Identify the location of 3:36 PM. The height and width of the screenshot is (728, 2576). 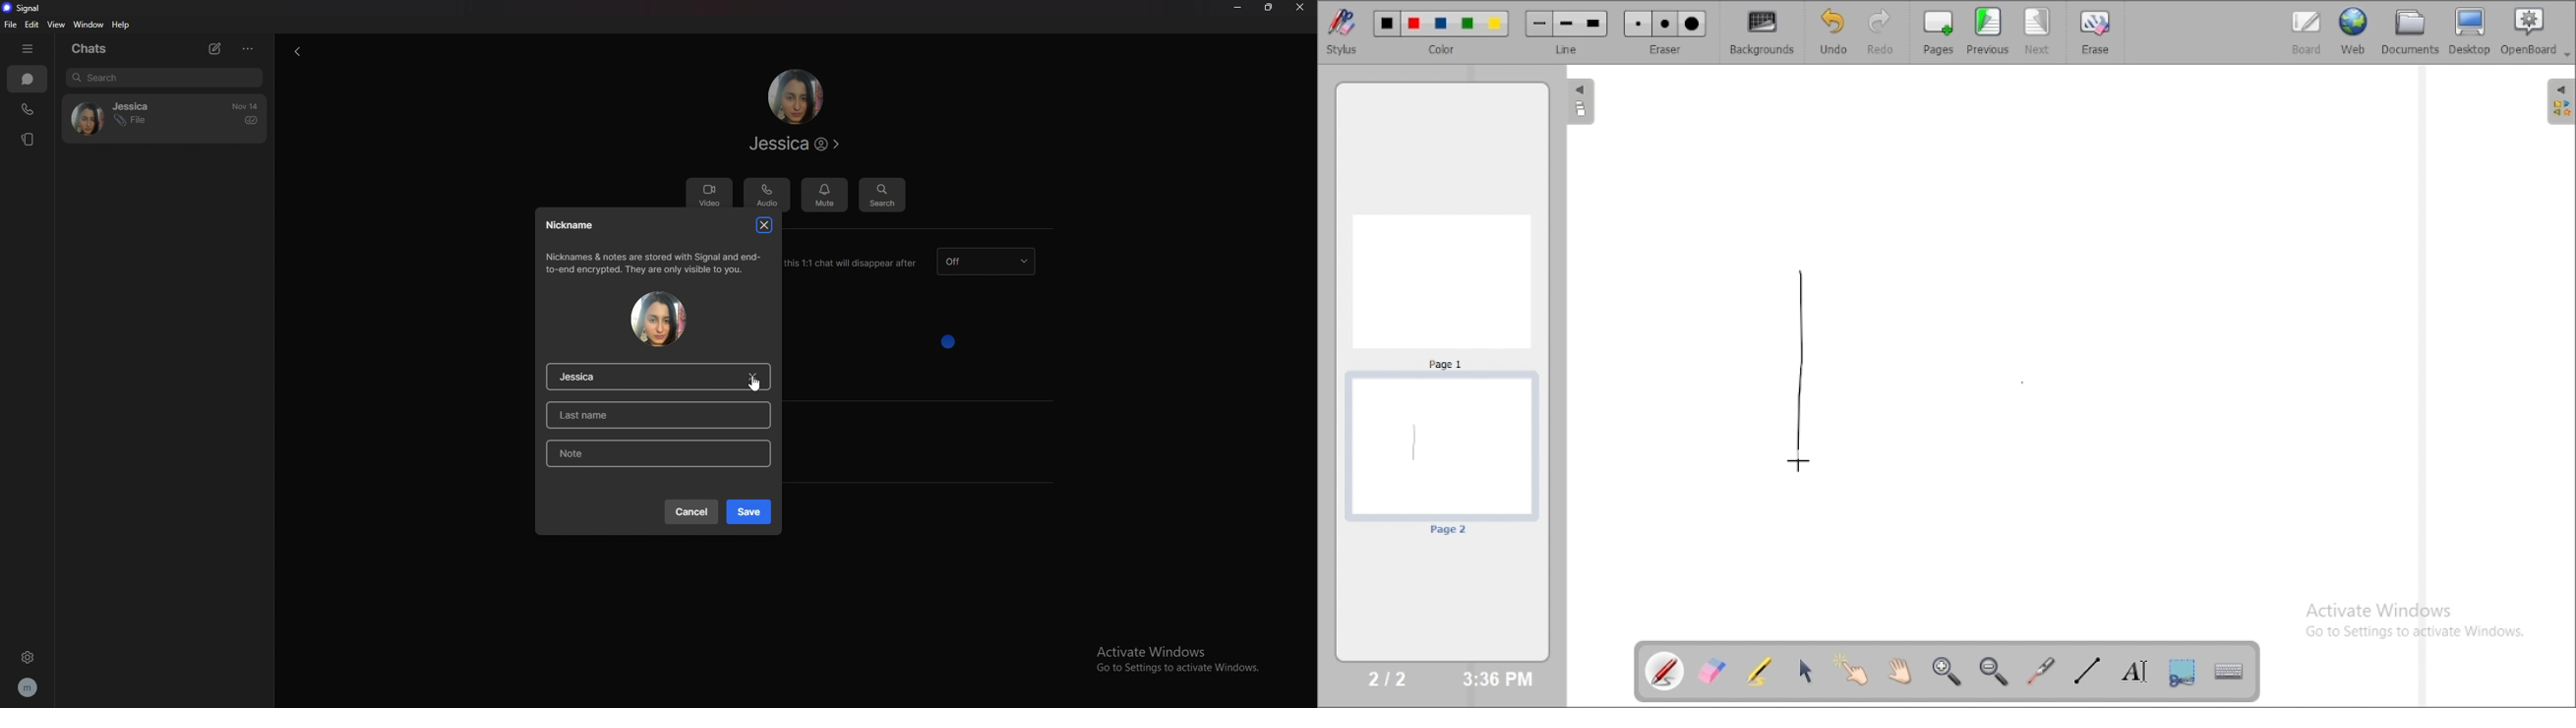
(1496, 679).